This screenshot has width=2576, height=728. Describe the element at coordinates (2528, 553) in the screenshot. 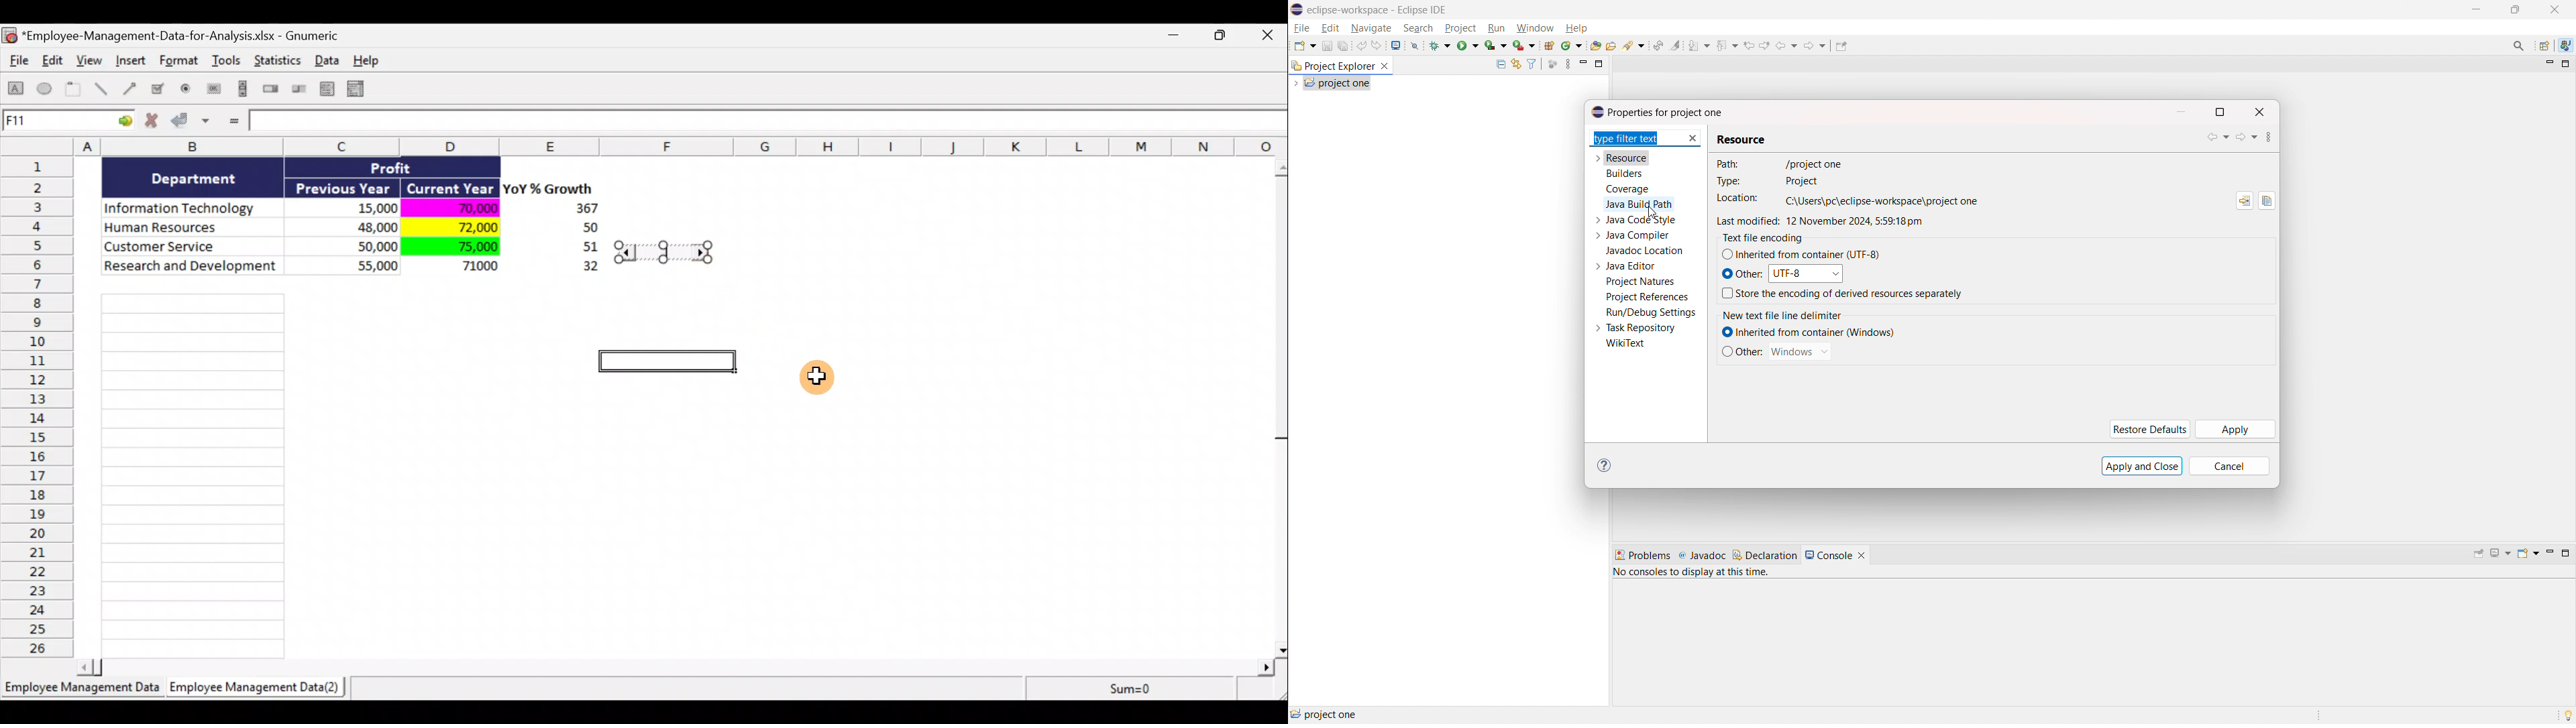

I see `open console` at that location.